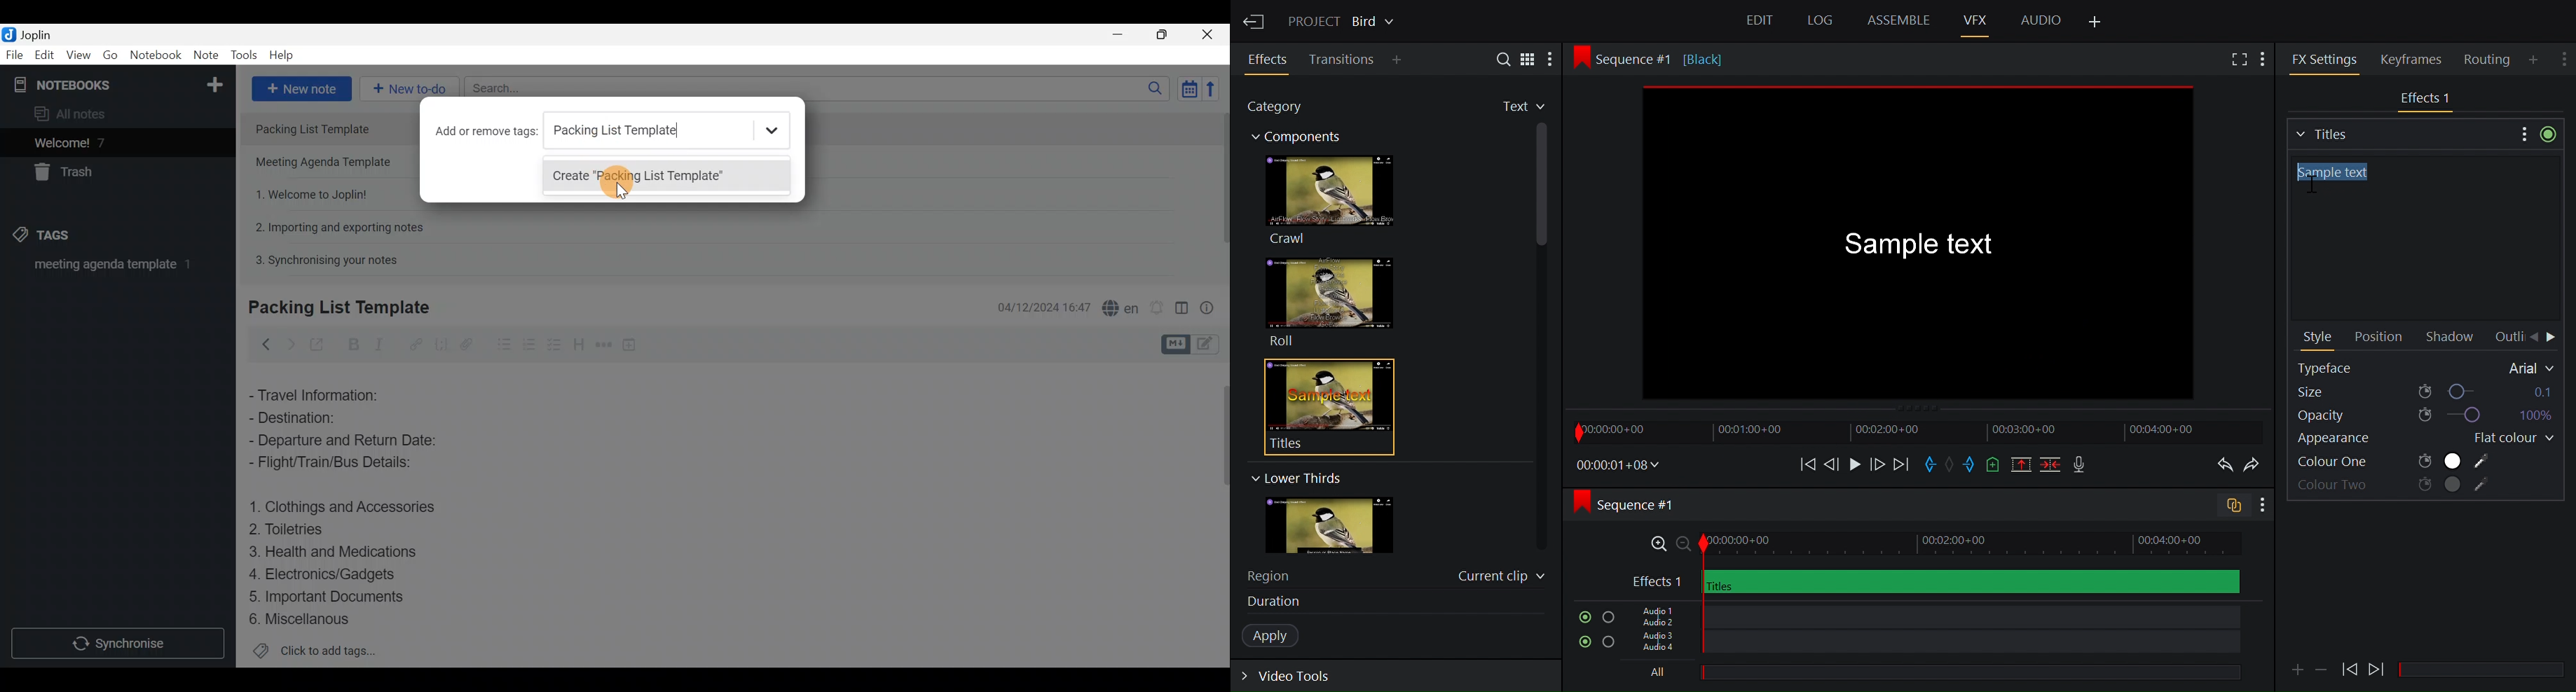 The width and height of the screenshot is (2576, 700). I want to click on Add Panel, so click(2535, 59).